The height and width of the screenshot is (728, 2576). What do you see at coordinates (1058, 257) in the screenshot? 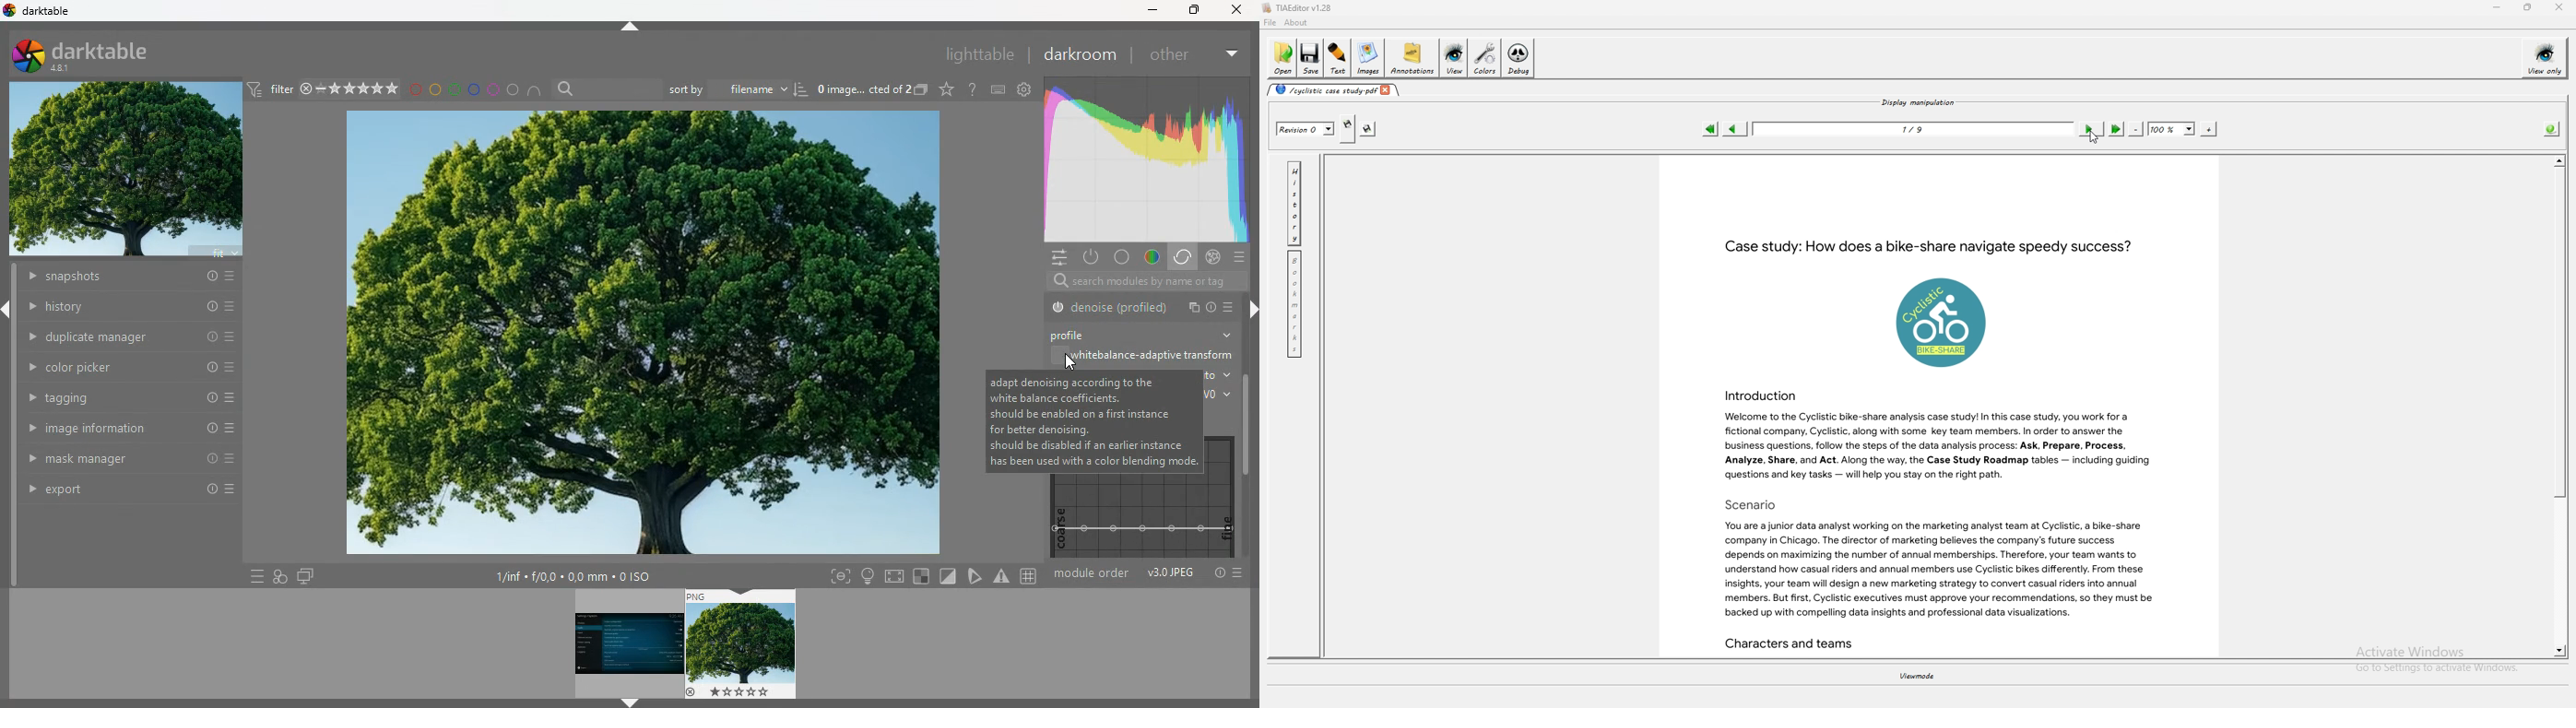
I see `settings` at bounding box center [1058, 257].